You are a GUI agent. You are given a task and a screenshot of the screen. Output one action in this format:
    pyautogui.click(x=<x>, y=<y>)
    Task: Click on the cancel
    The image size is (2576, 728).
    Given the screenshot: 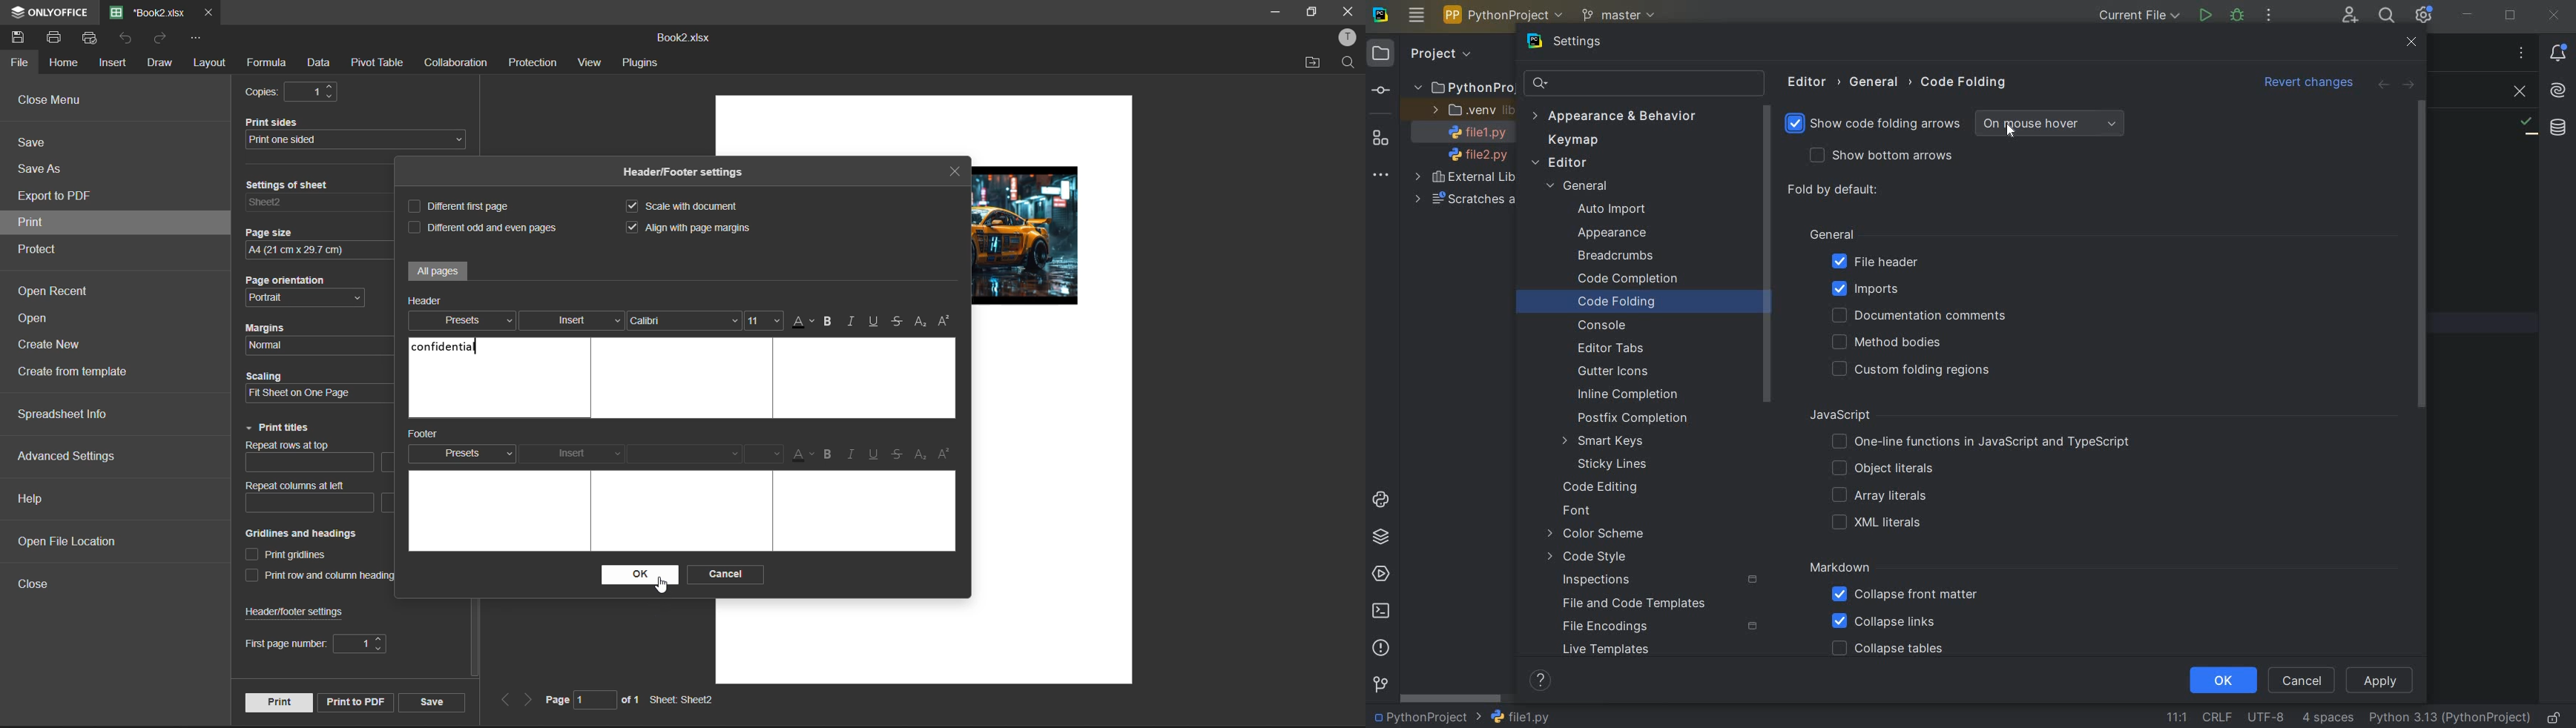 What is the action you would take?
    pyautogui.click(x=727, y=574)
    